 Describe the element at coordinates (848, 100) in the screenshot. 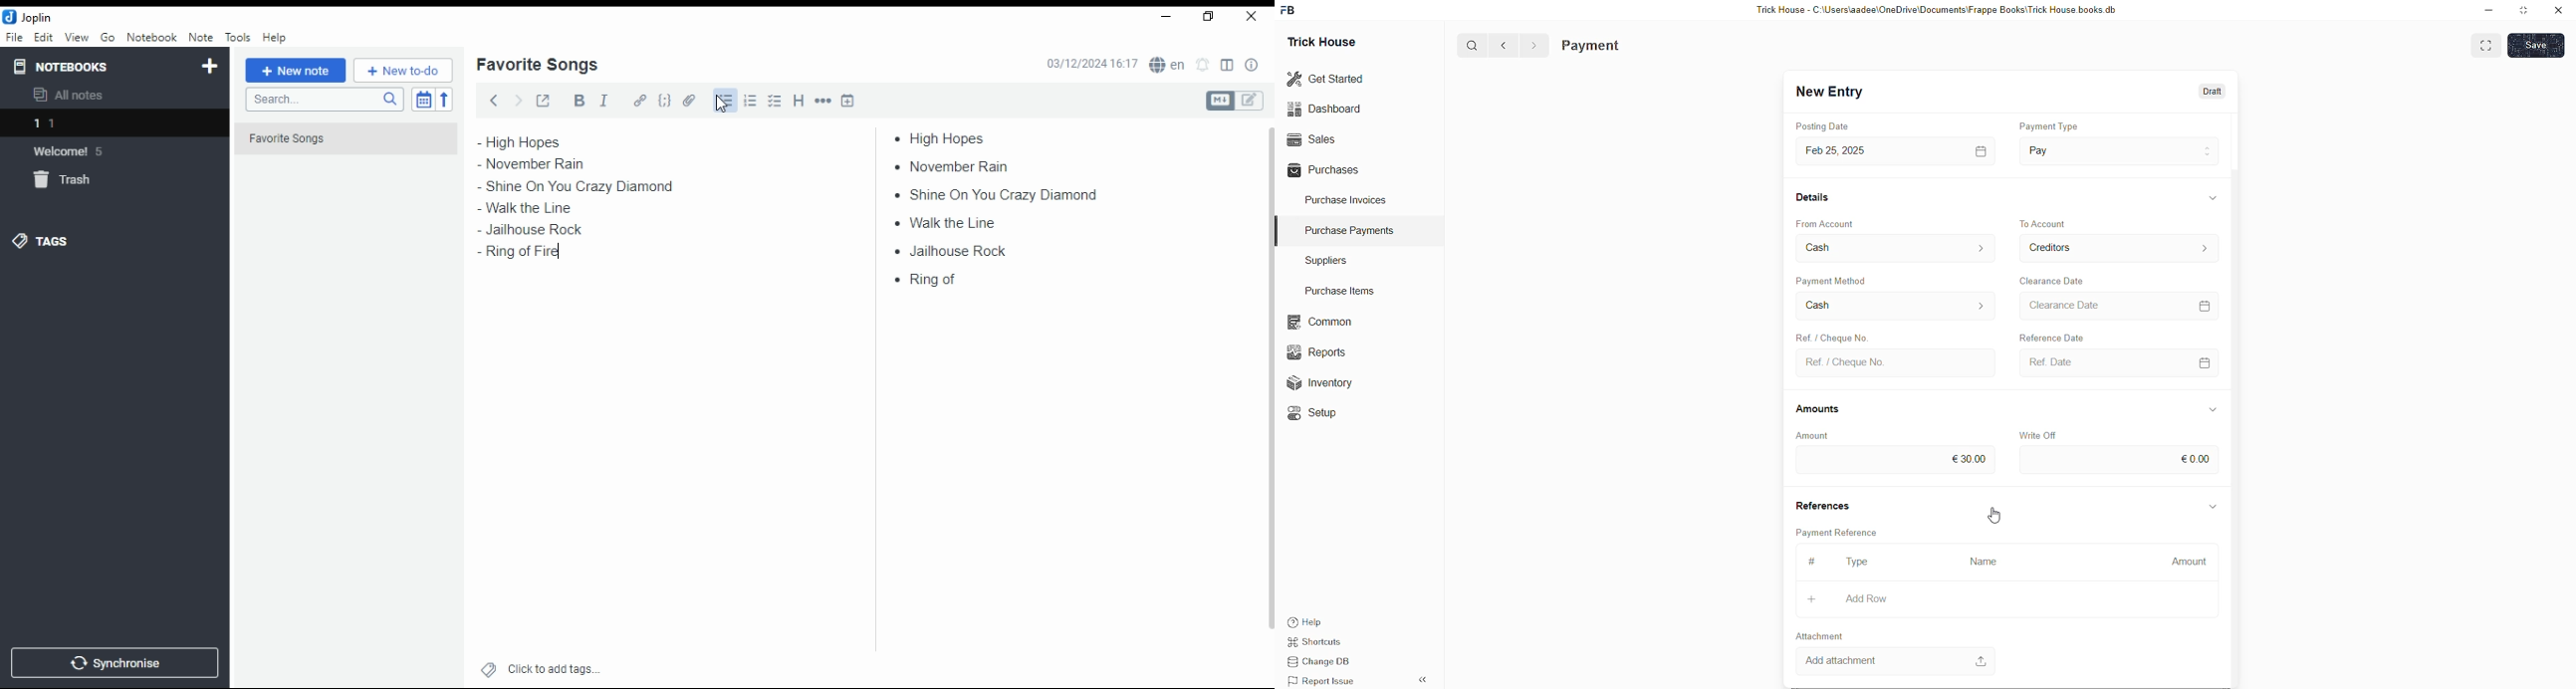

I see `insert time` at that location.